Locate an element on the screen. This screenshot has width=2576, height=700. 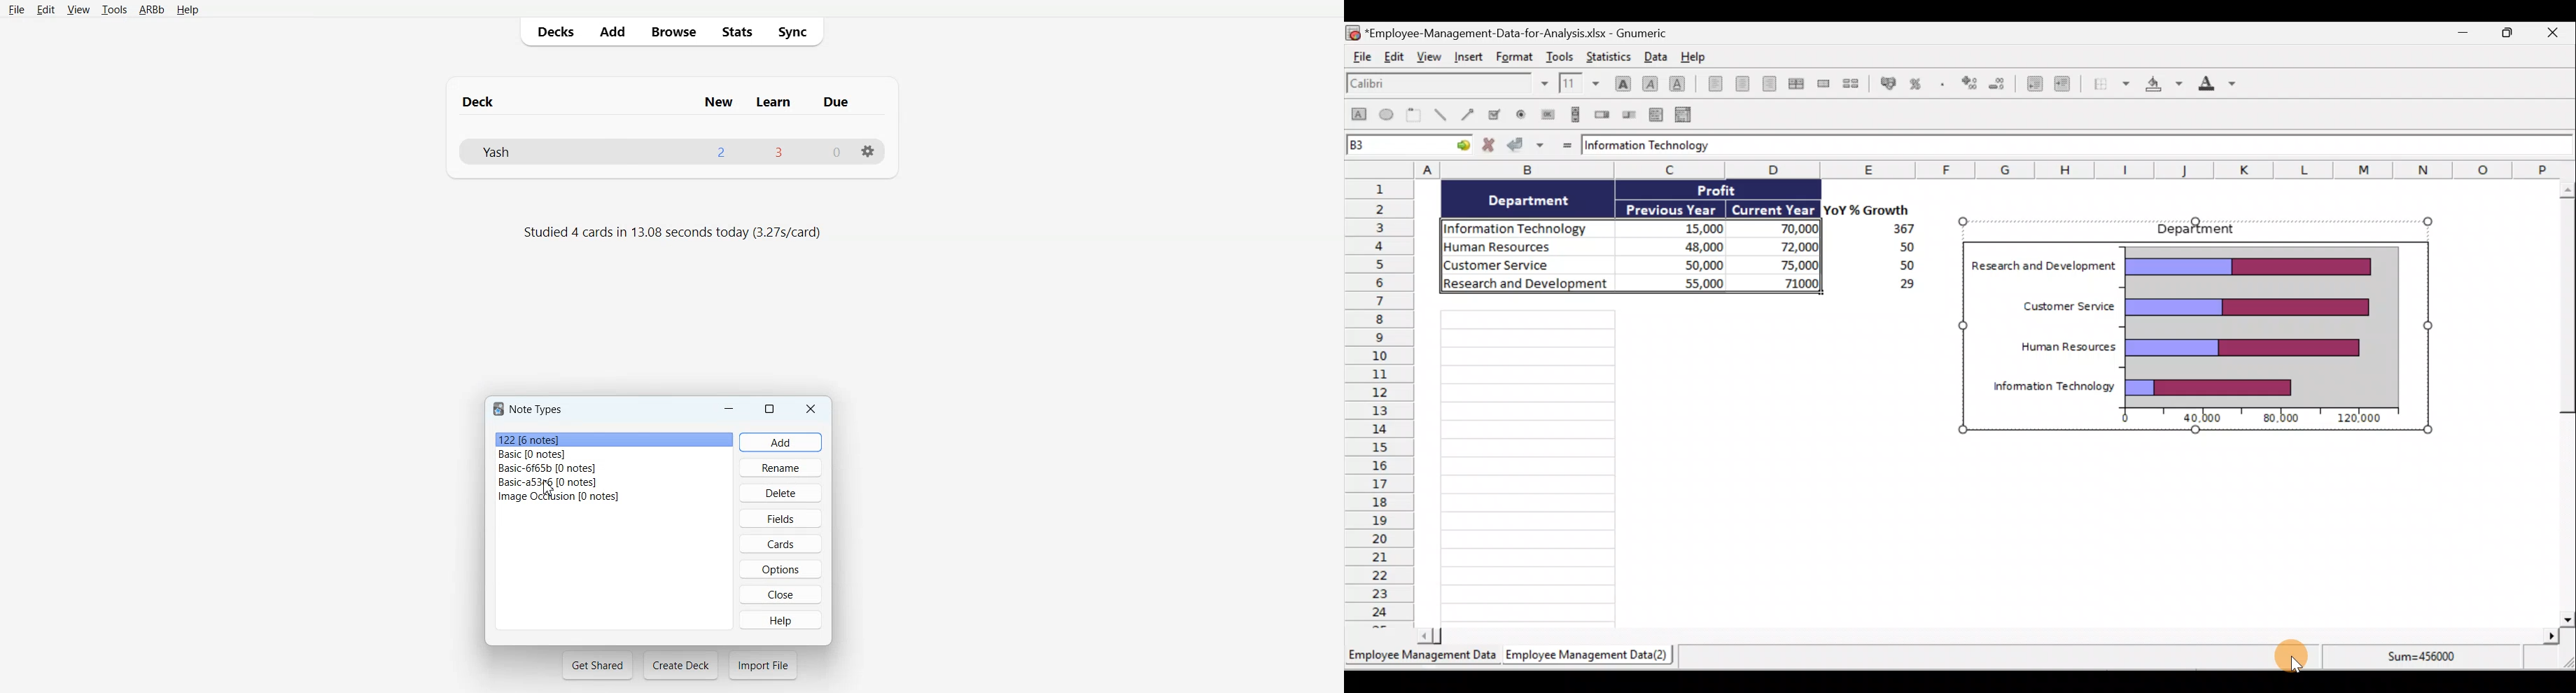
Deck New Learn Due is located at coordinates (663, 102).